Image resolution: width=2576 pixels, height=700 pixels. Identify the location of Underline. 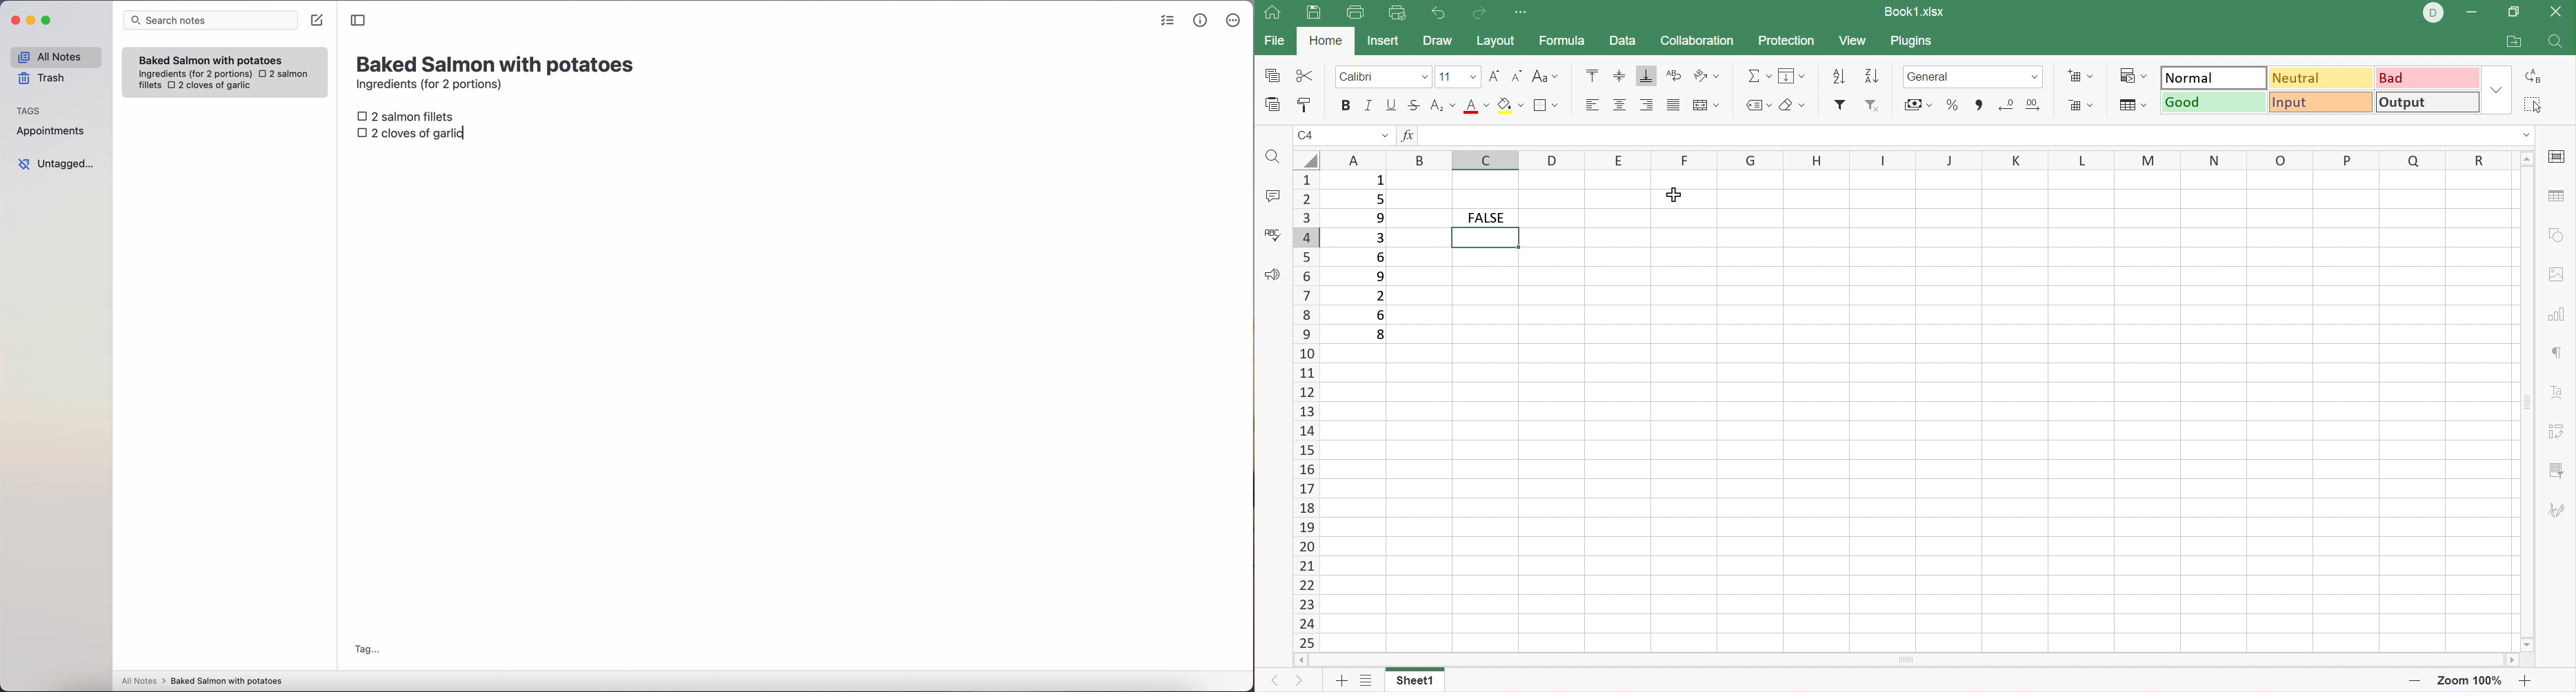
(1391, 105).